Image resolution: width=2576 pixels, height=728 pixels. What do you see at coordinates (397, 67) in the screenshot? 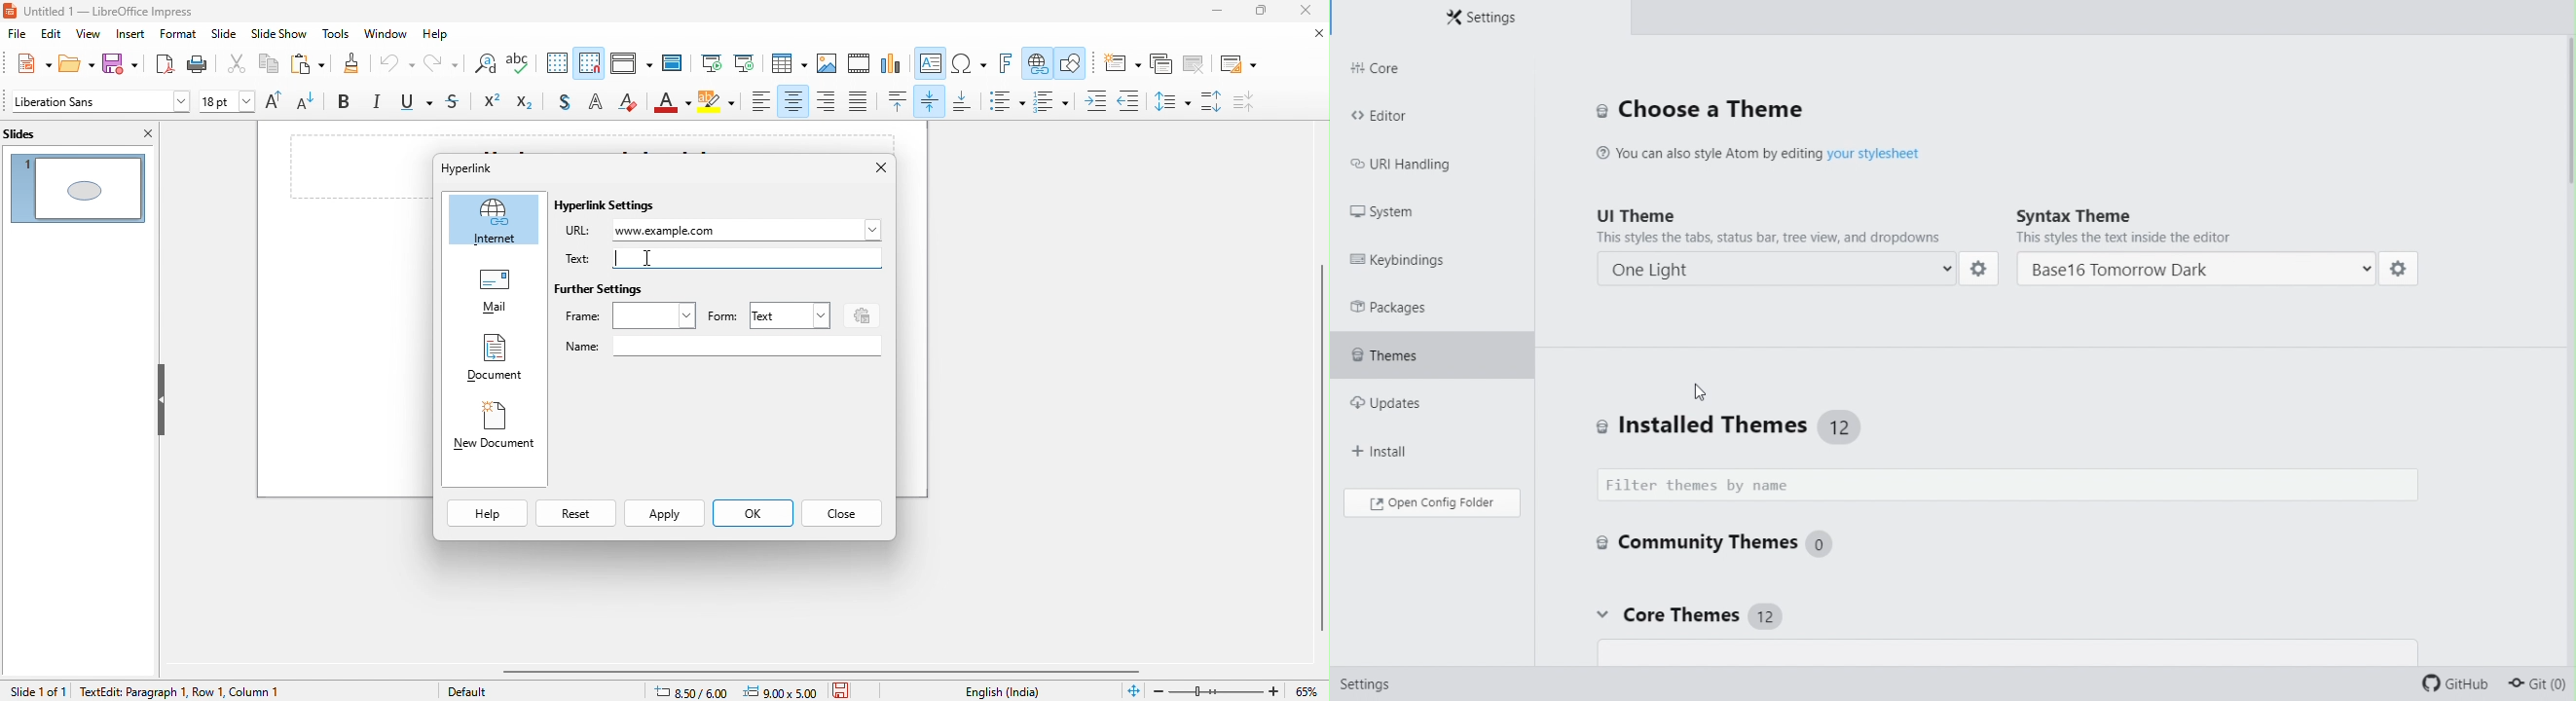
I see `undo` at bounding box center [397, 67].